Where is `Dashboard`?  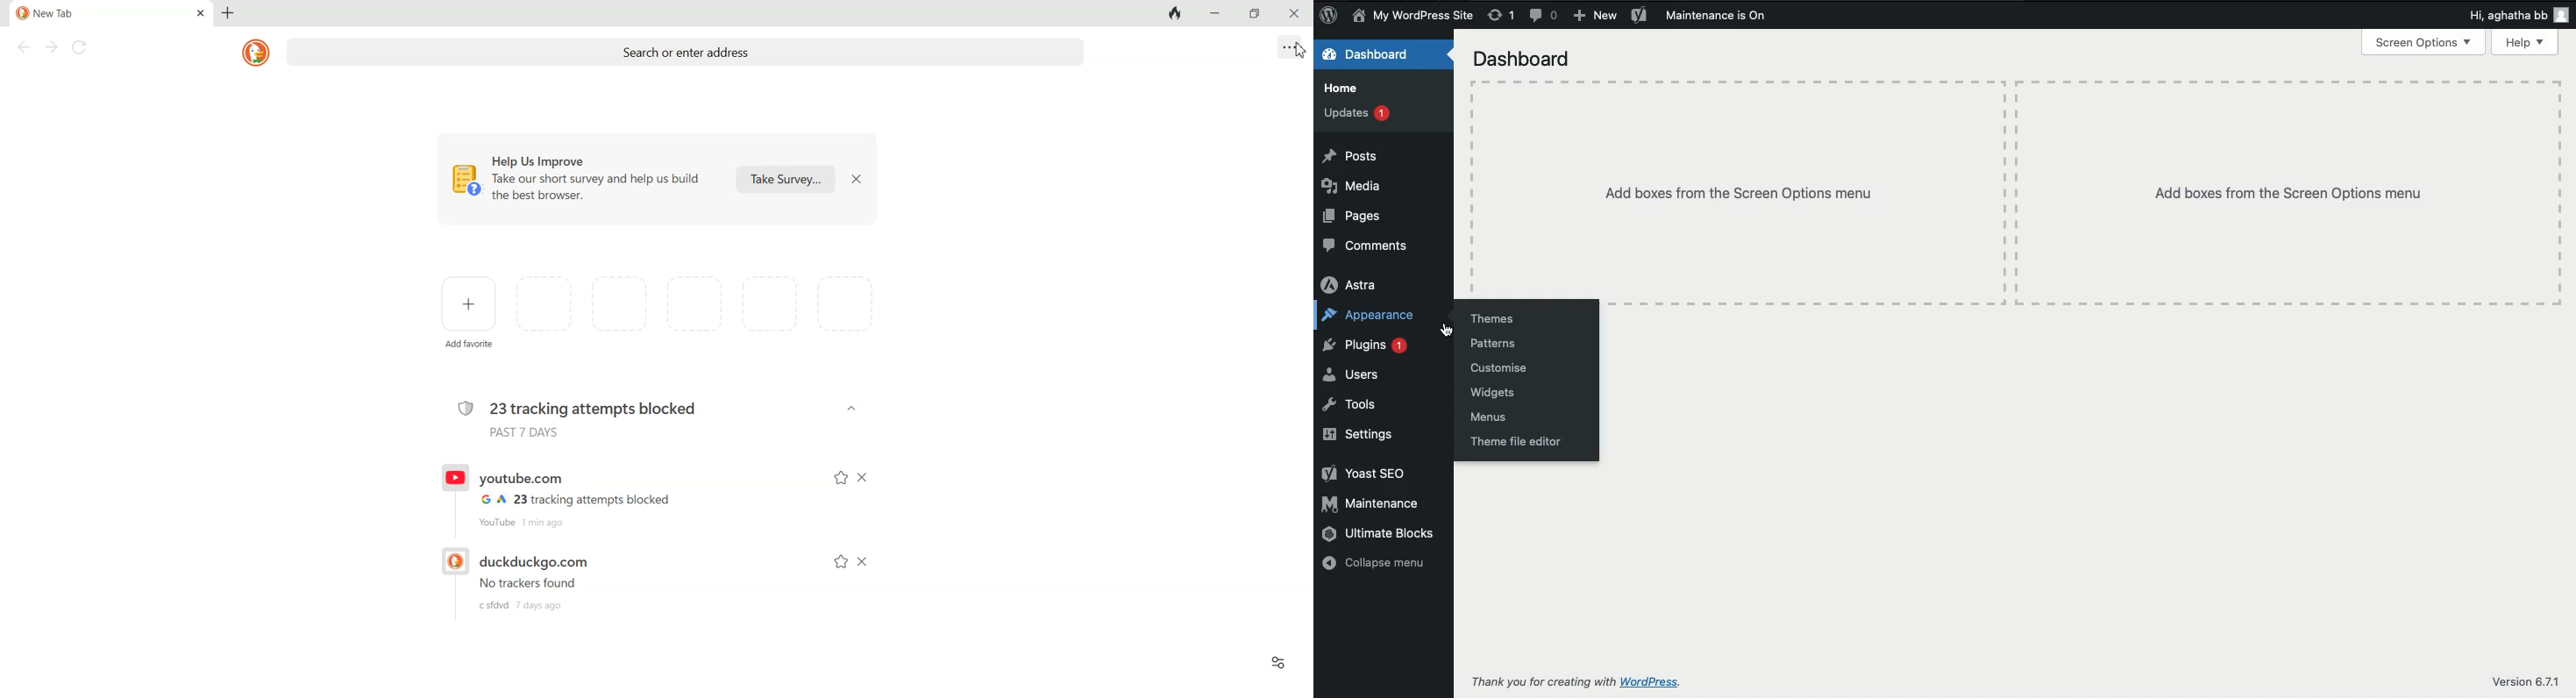 Dashboard is located at coordinates (1370, 55).